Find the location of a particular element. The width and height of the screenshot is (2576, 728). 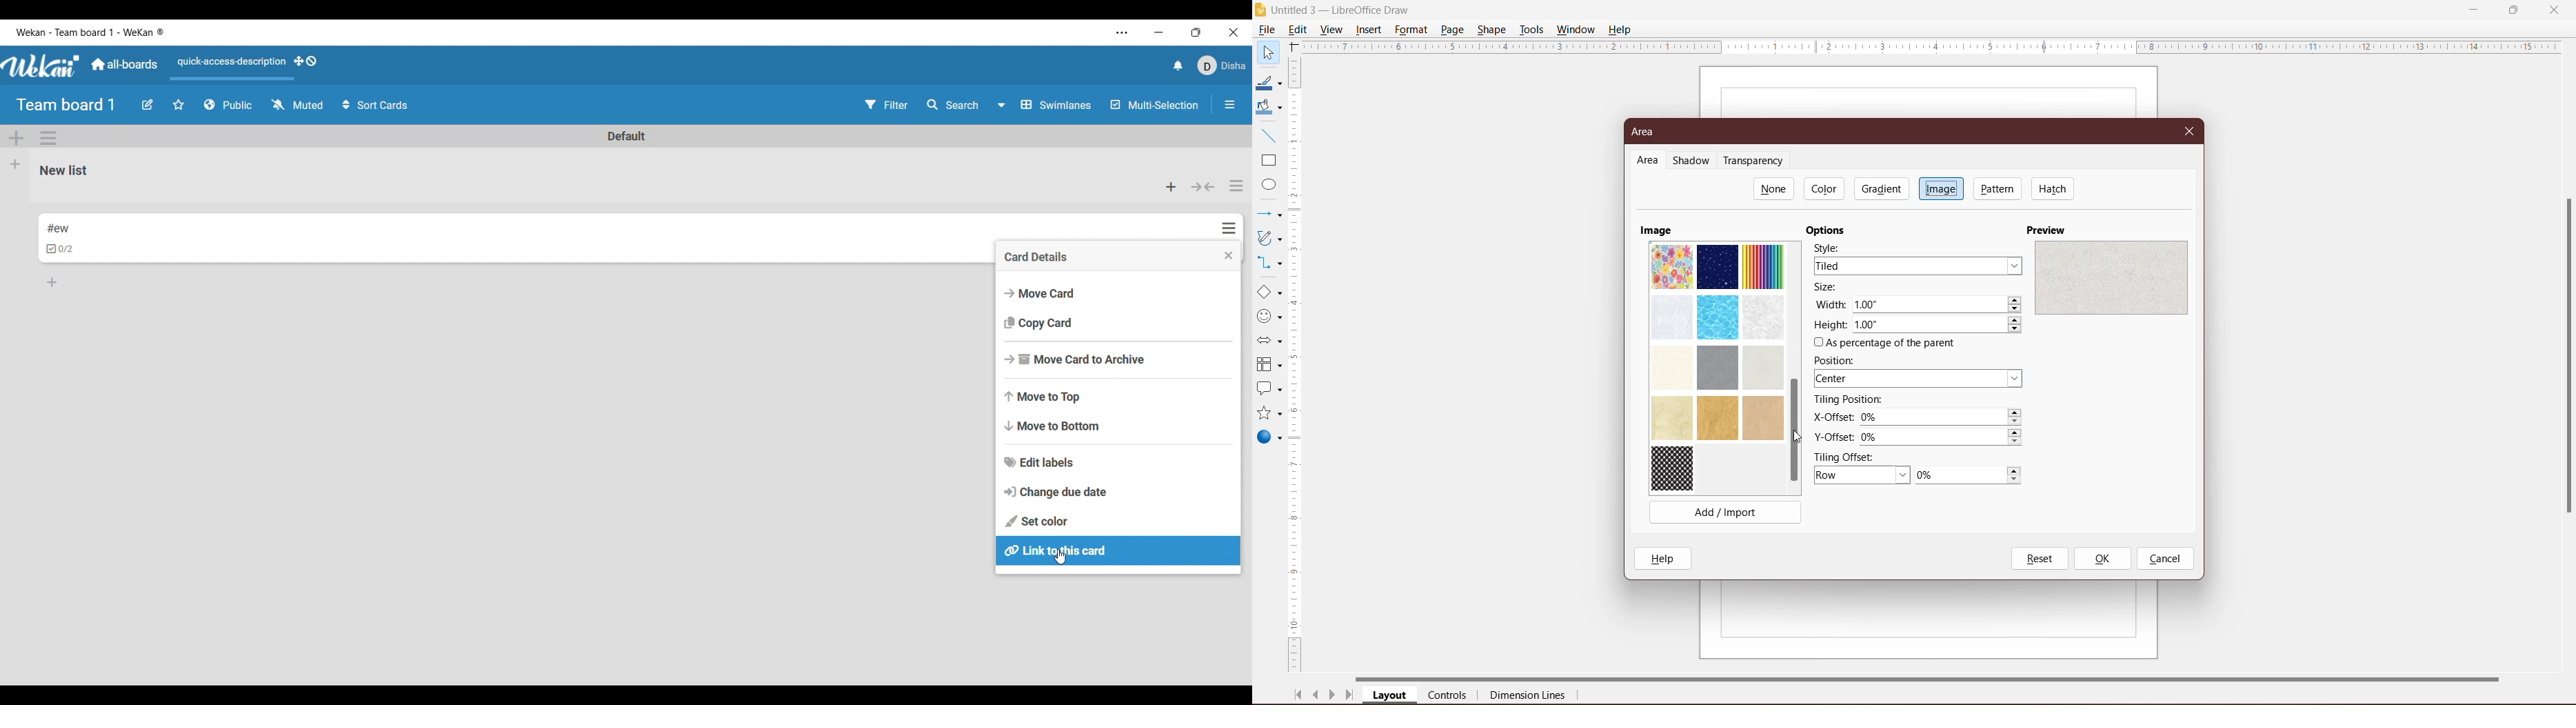

Hatch is located at coordinates (2053, 188).